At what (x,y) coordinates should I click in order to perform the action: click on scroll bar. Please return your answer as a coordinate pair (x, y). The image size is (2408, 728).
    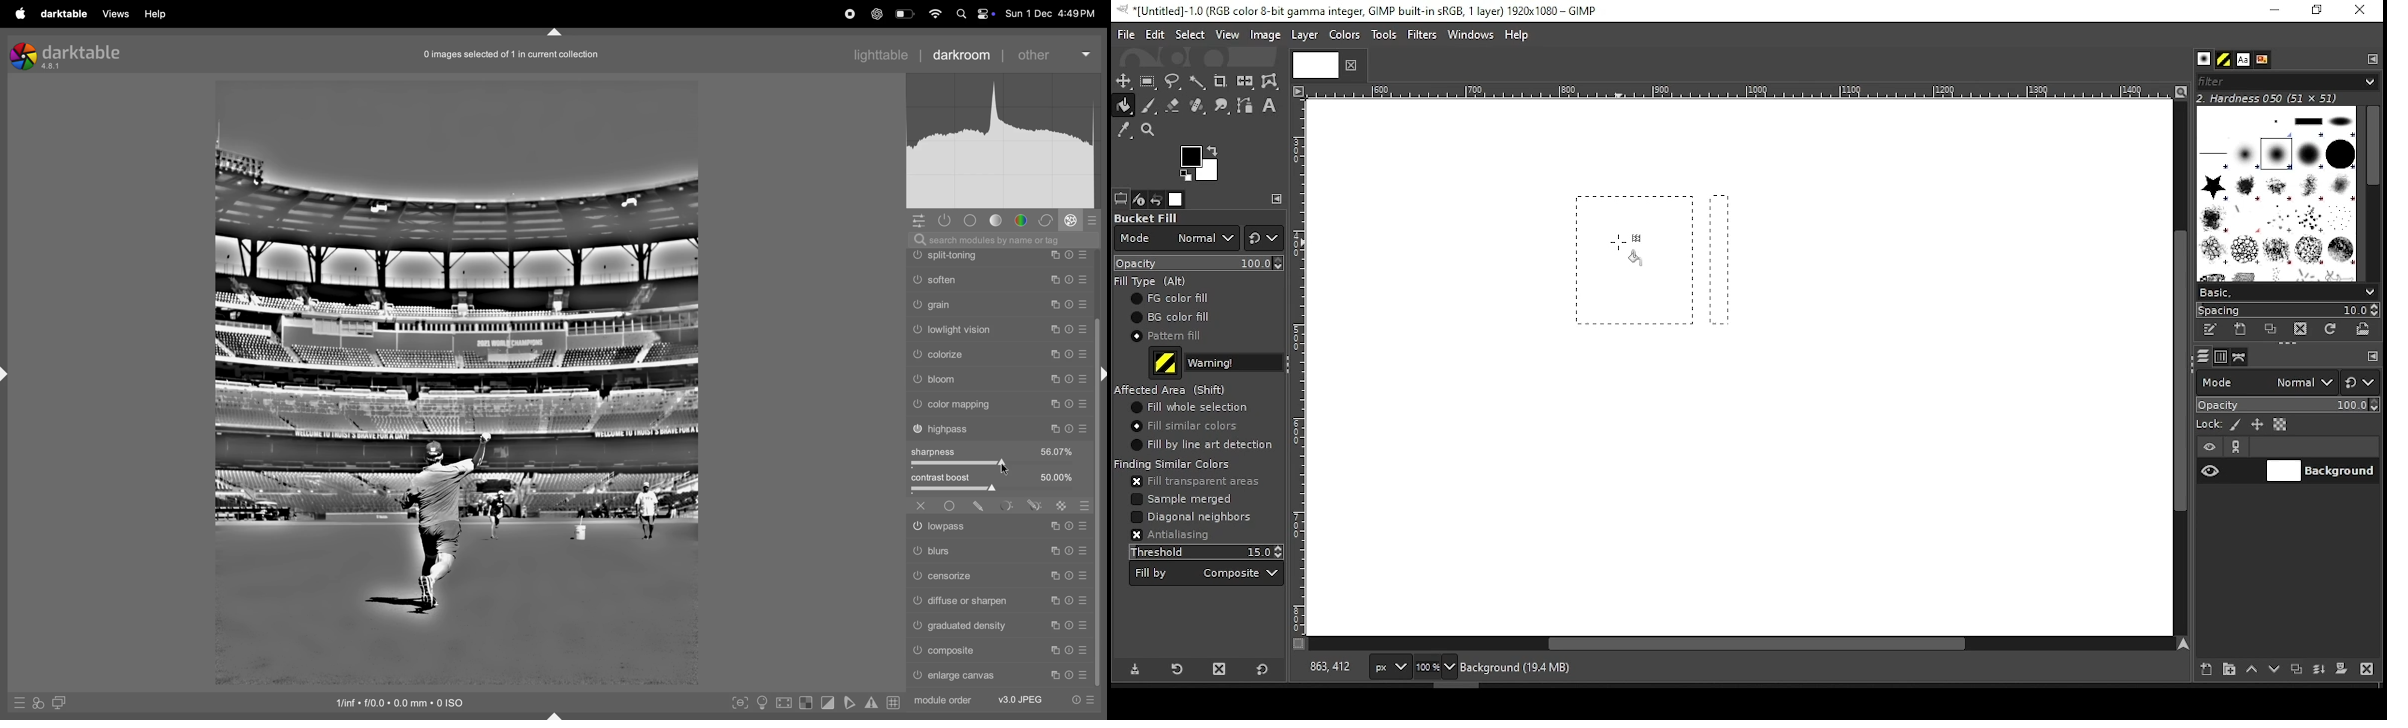
    Looking at the image, I should click on (2178, 367).